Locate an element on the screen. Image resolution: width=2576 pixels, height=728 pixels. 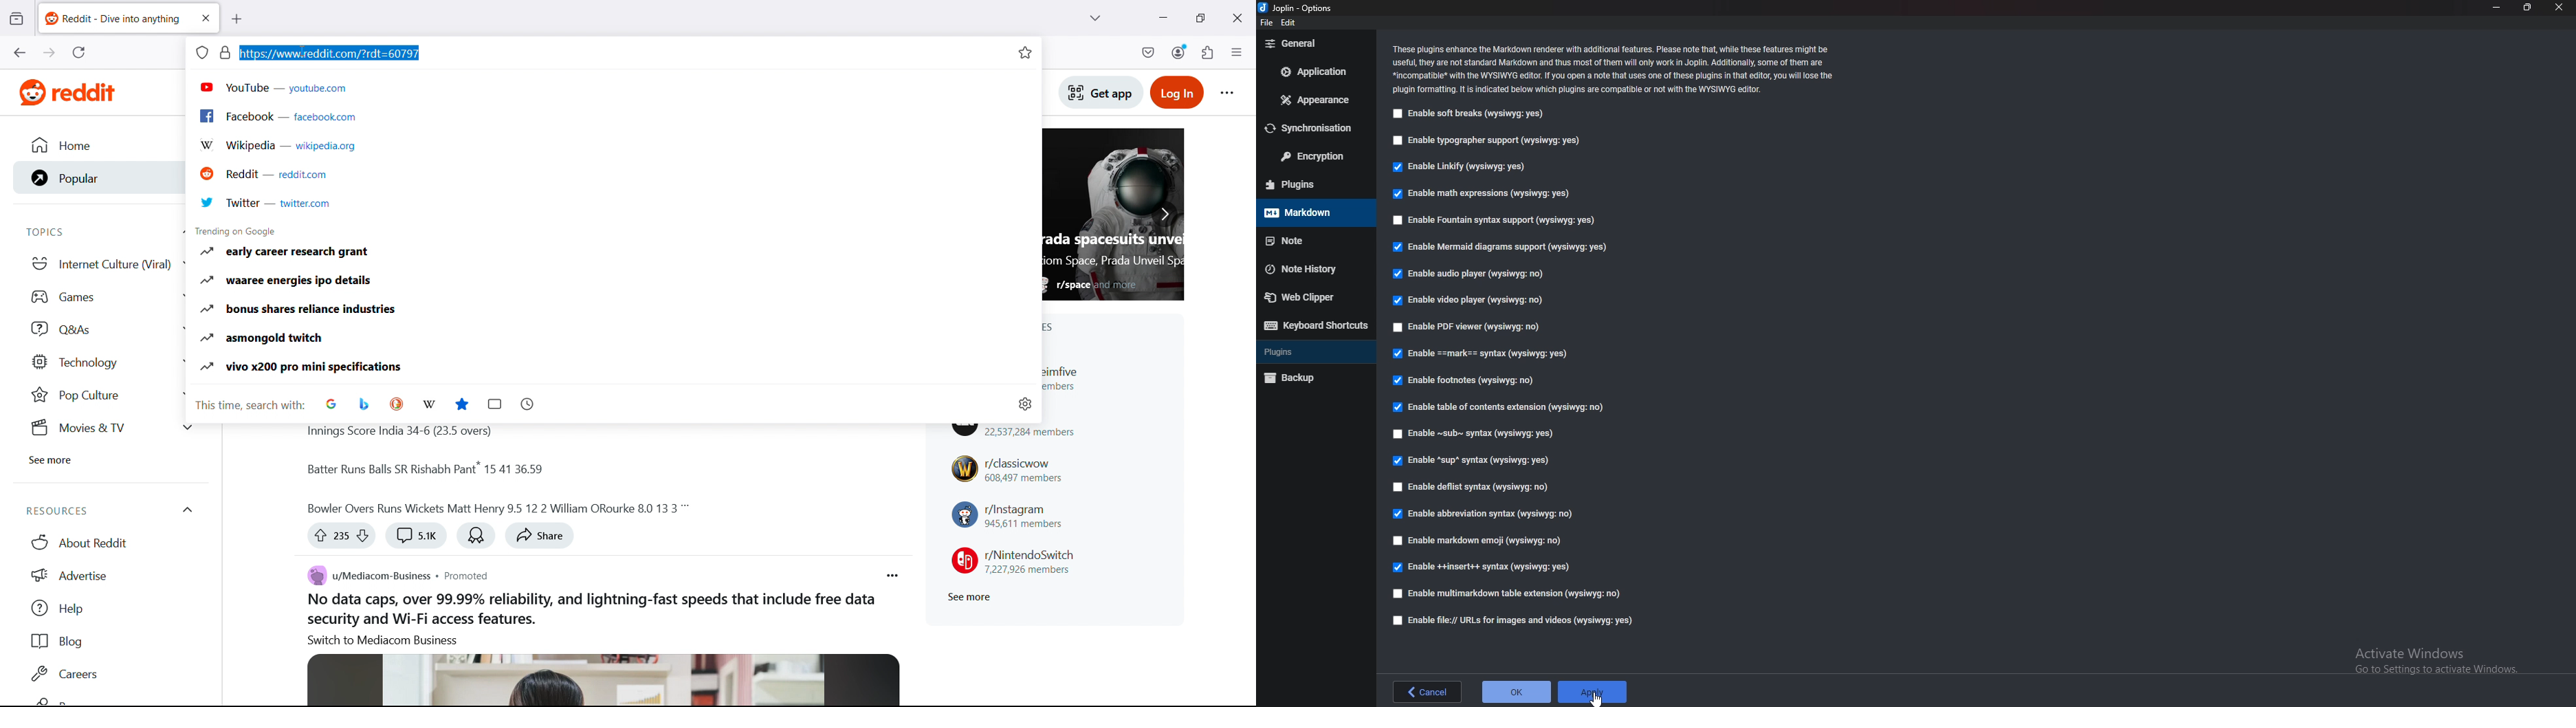
general is located at coordinates (1314, 43).